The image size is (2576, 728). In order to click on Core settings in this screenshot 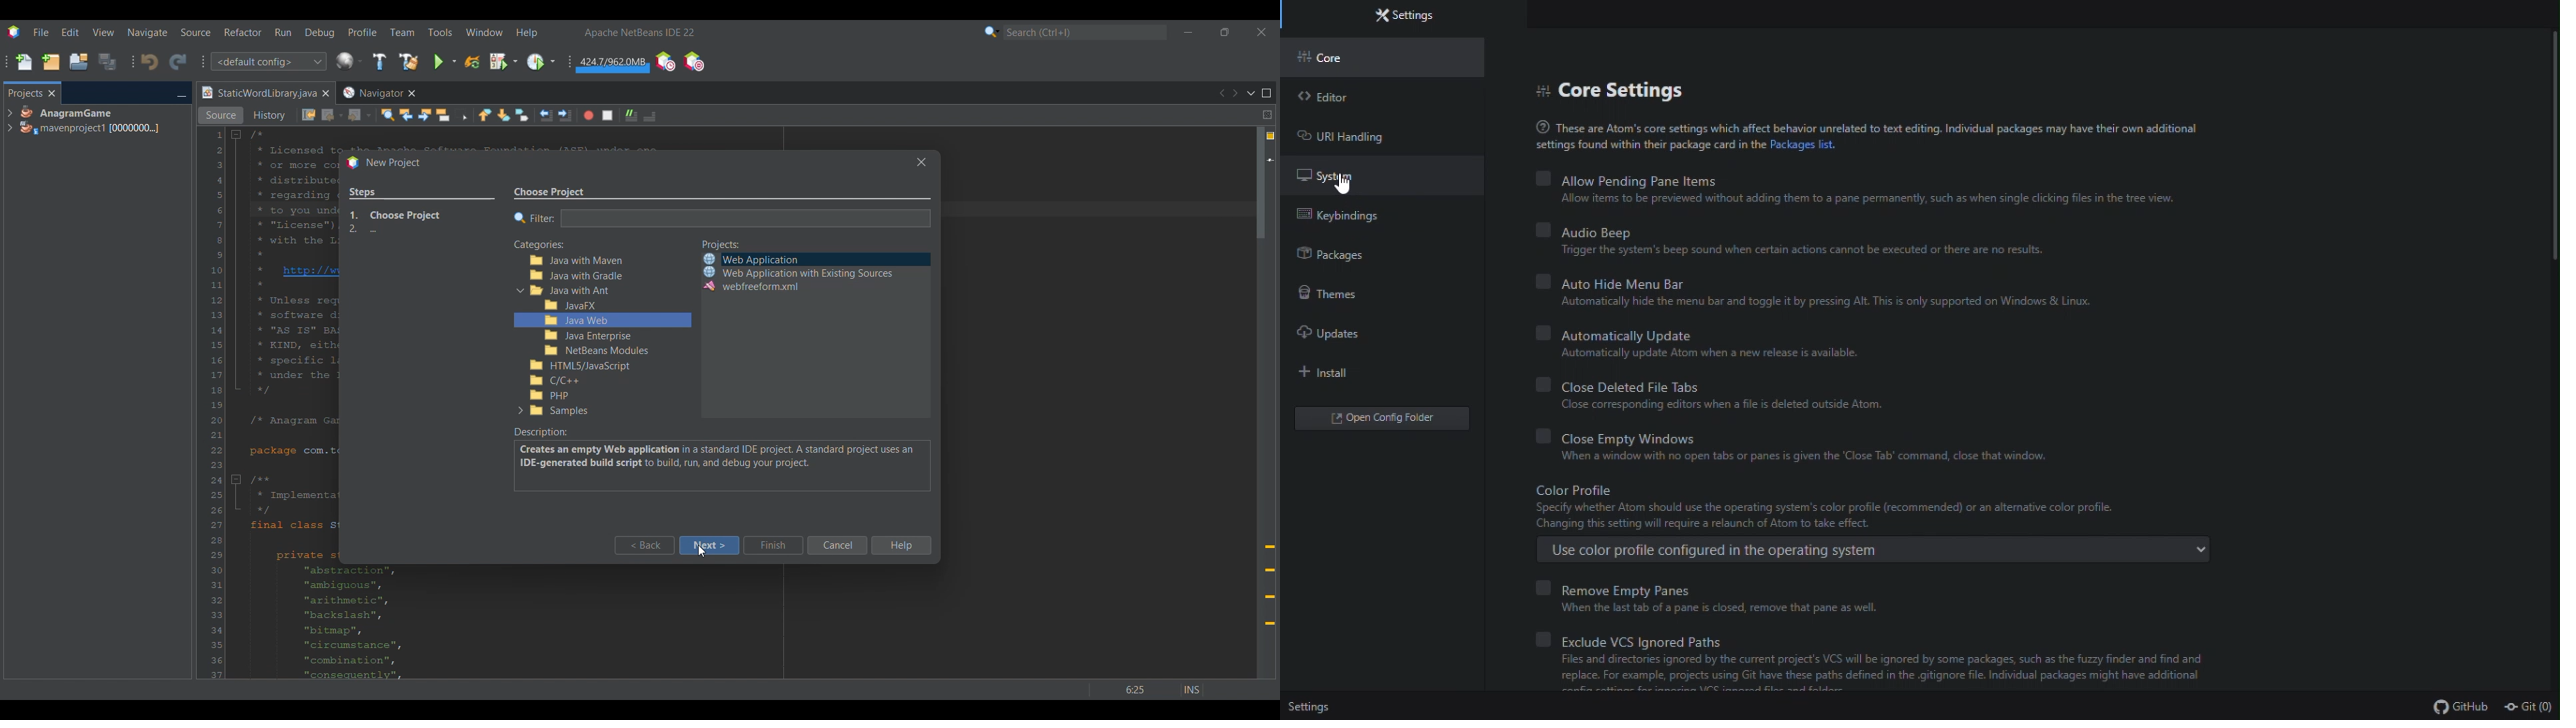, I will do `click(1621, 87)`.